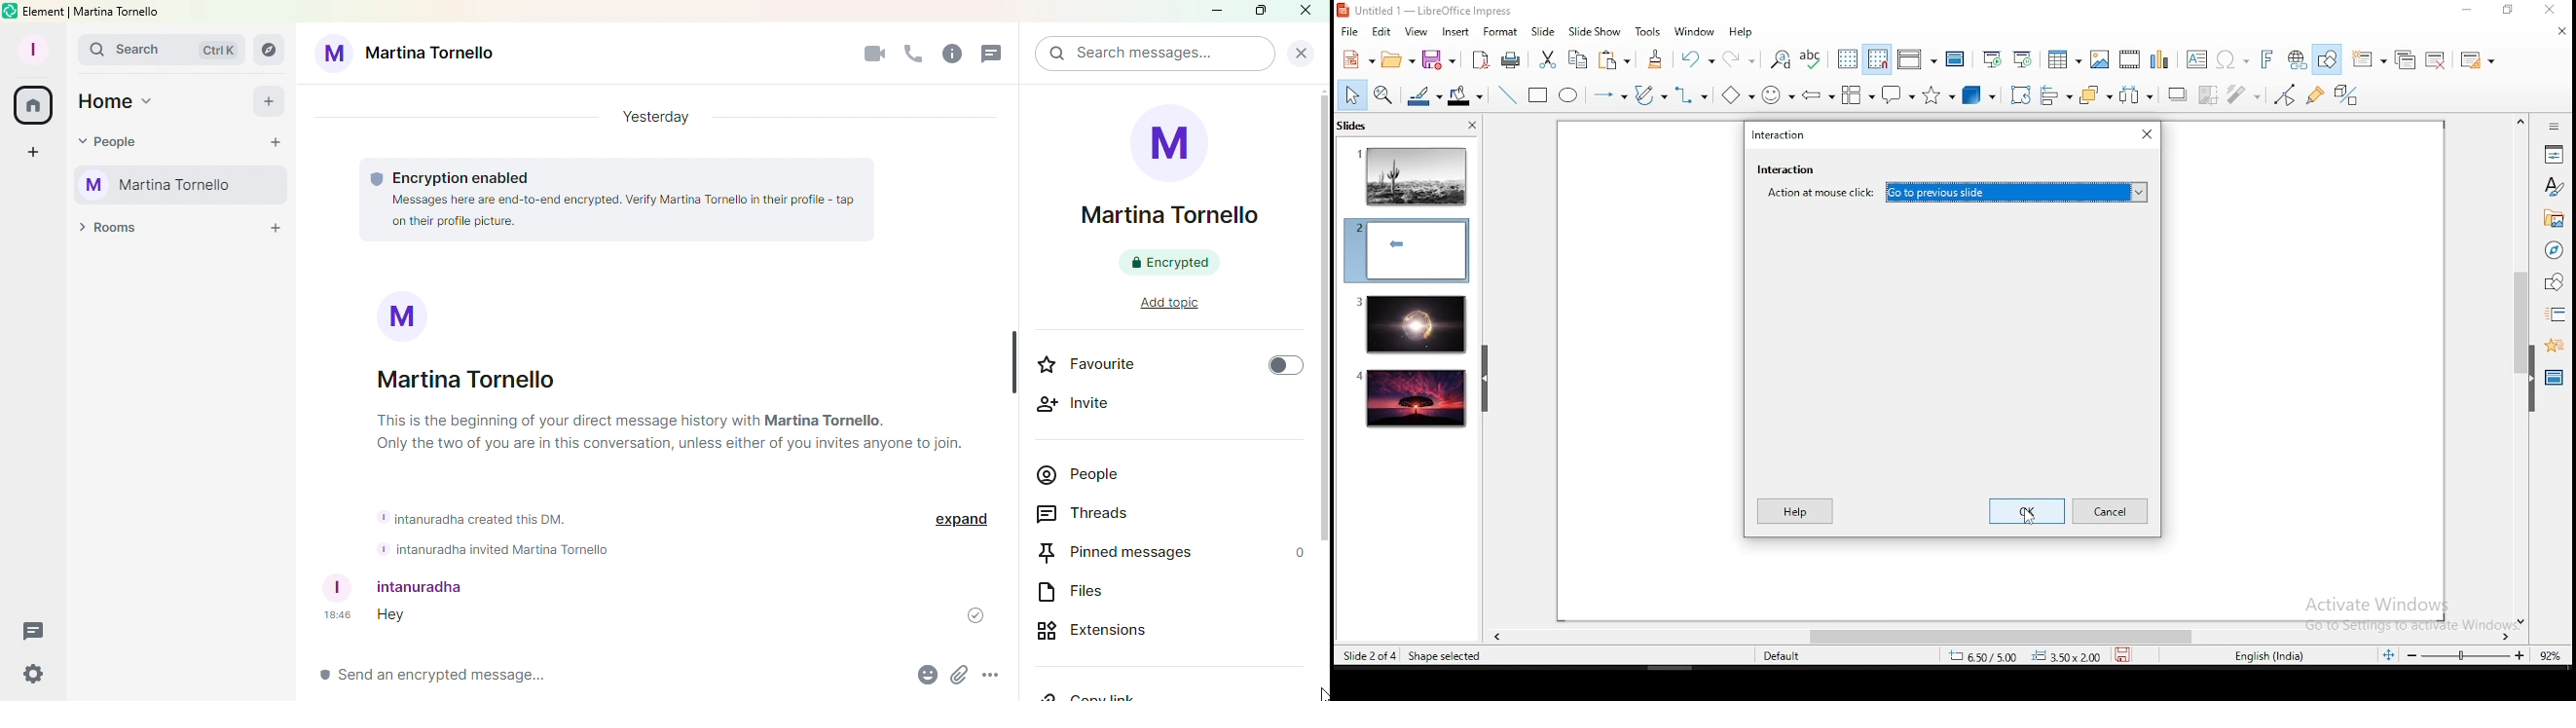 The height and width of the screenshot is (728, 2576). I want to click on print, so click(1512, 59).